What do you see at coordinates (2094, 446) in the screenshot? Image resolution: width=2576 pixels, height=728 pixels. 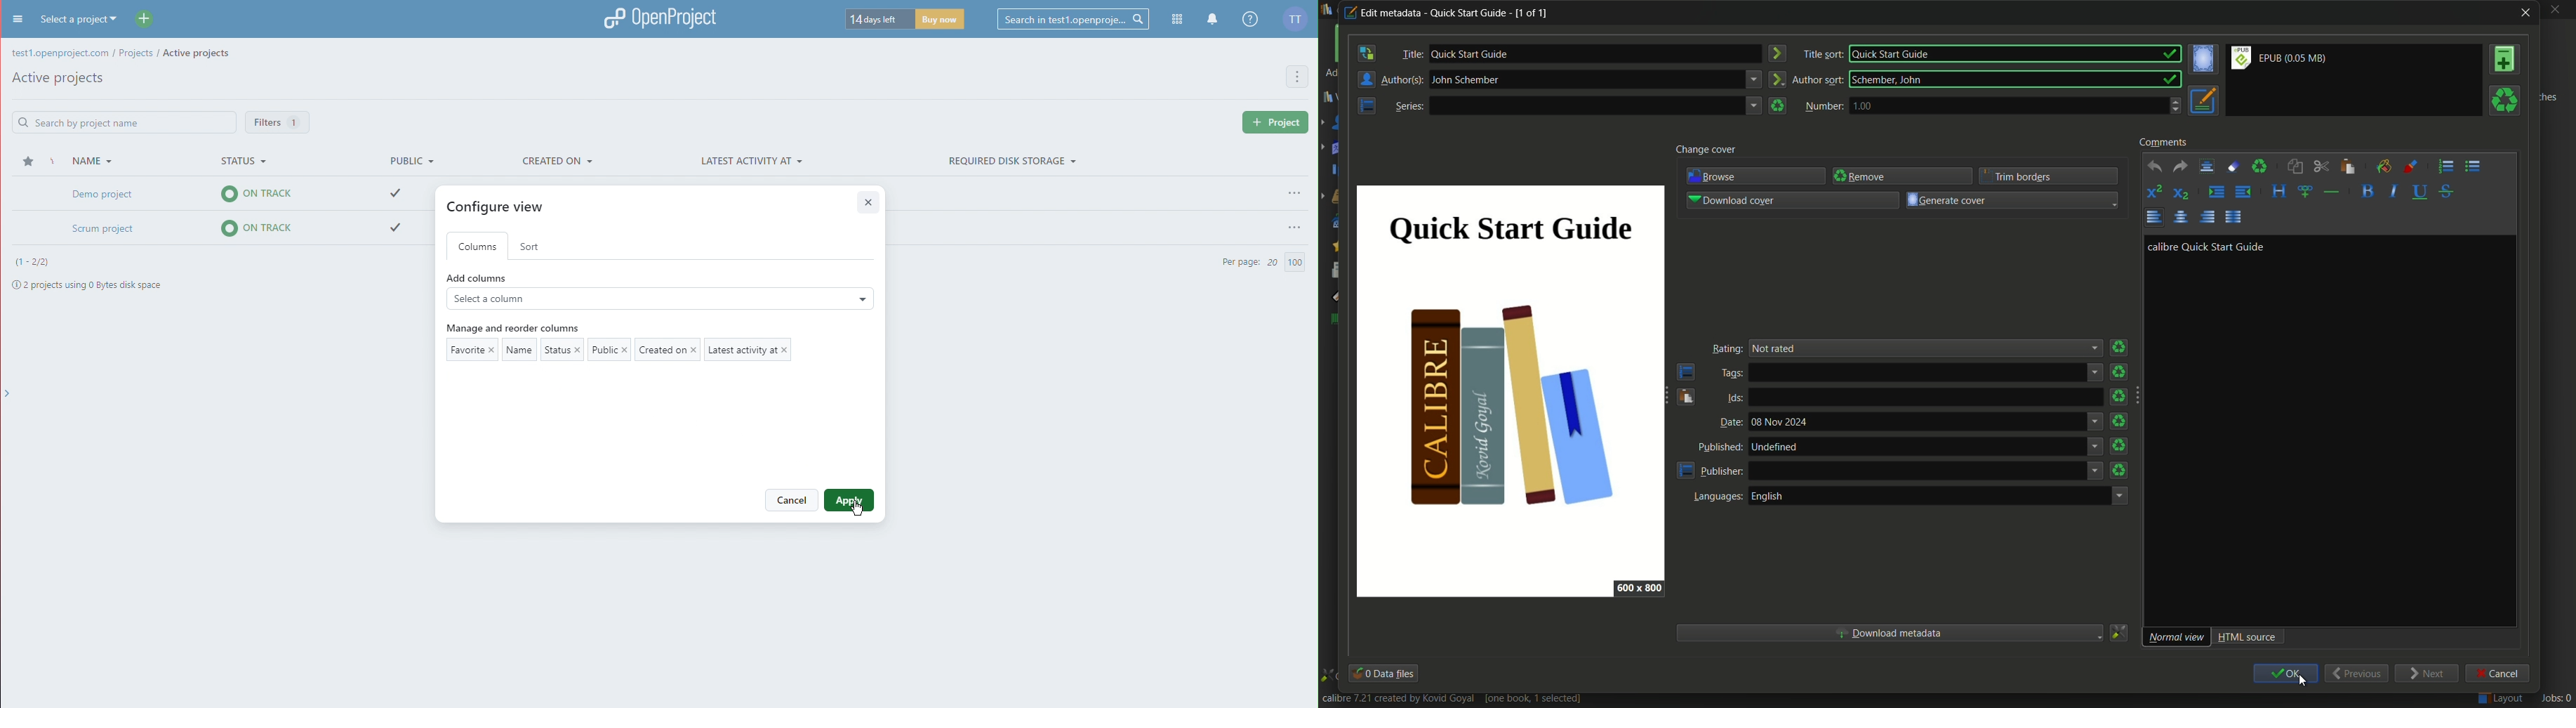 I see `dropdown` at bounding box center [2094, 446].